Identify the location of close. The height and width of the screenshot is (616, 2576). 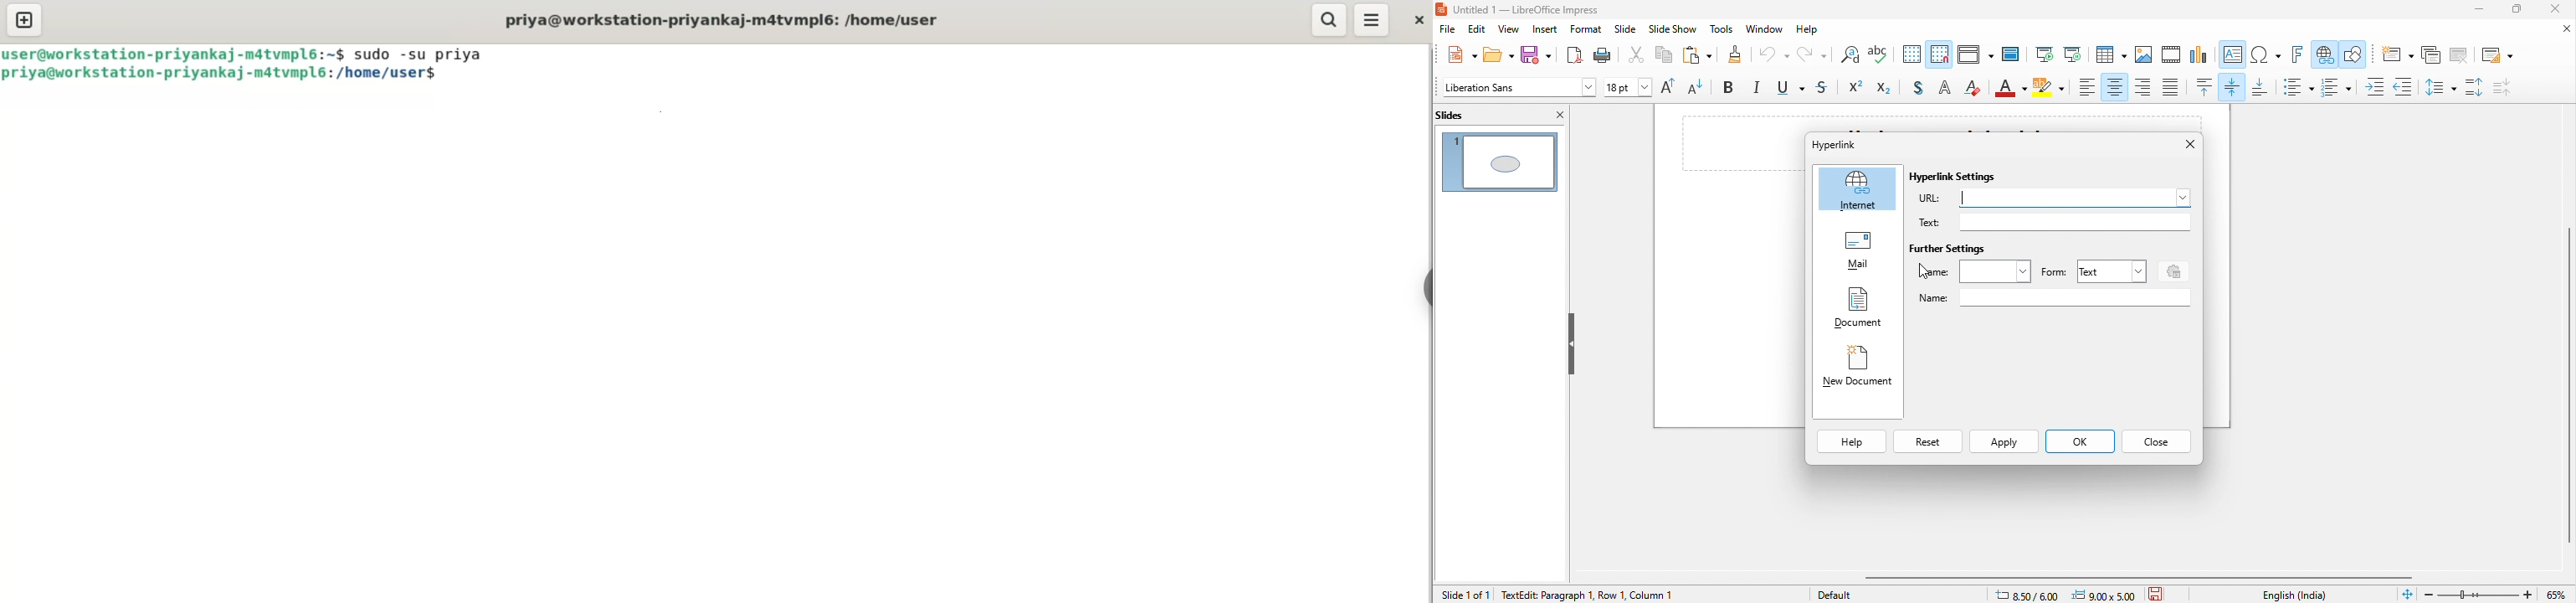
(2157, 441).